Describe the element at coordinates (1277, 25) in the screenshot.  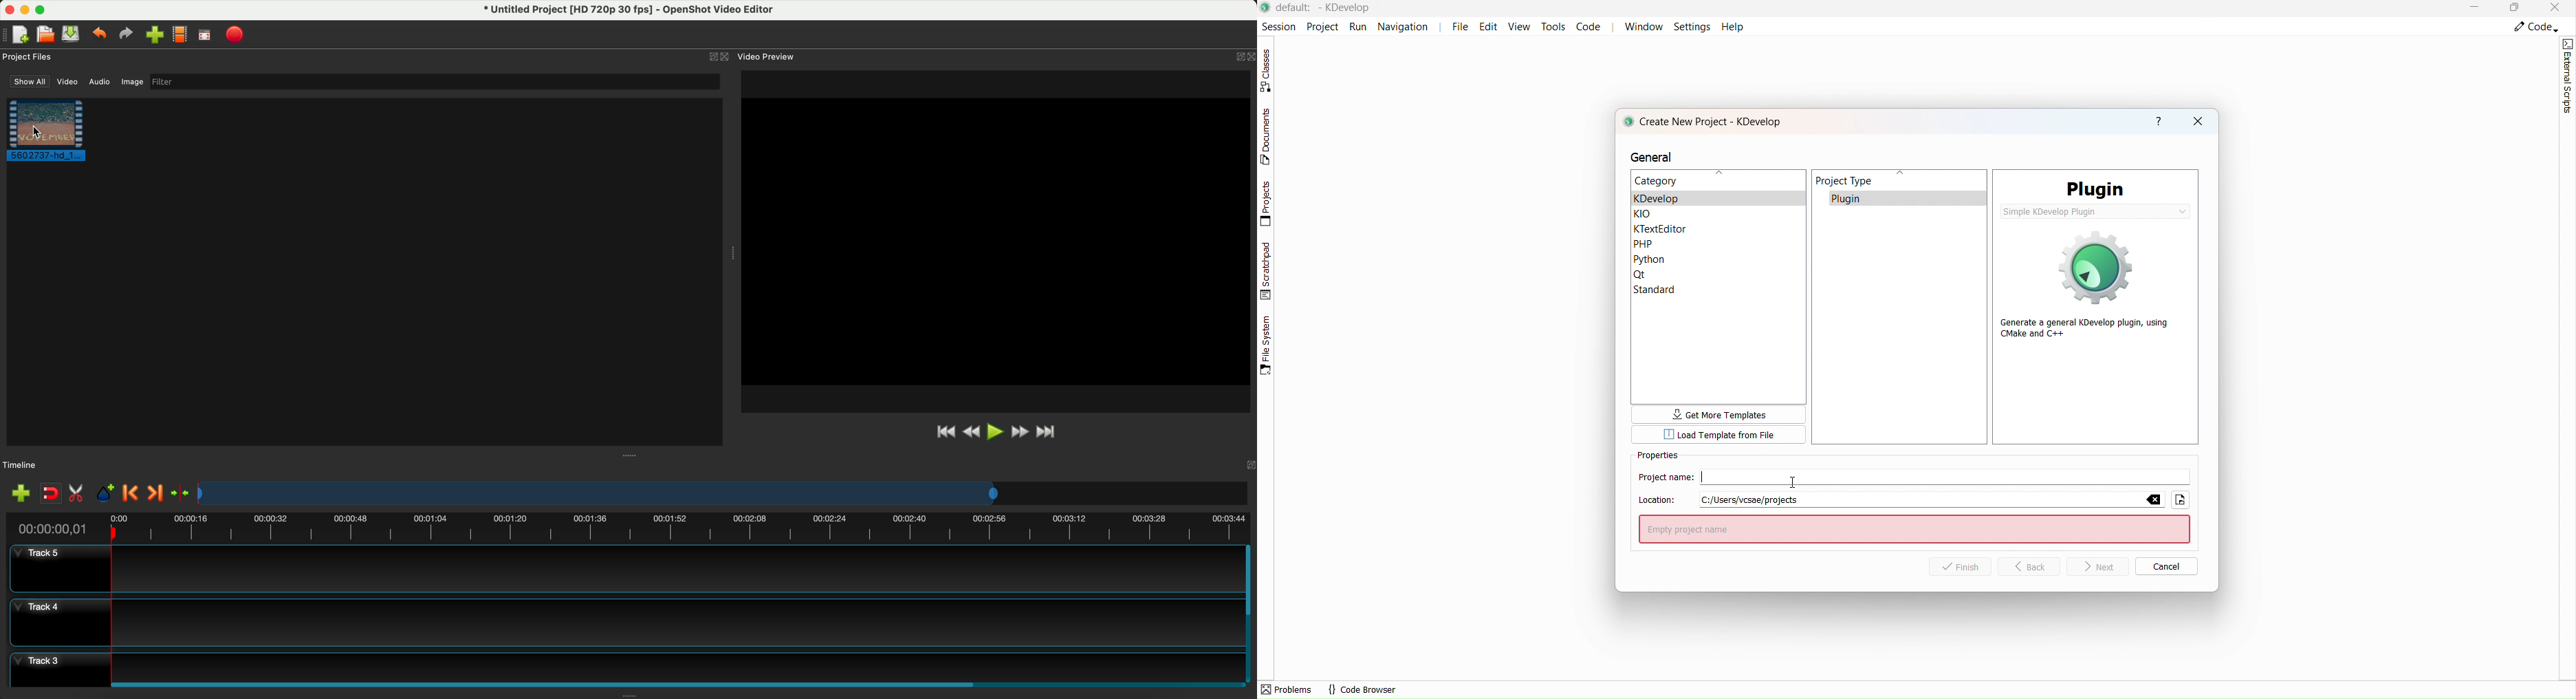
I see `Session` at that location.